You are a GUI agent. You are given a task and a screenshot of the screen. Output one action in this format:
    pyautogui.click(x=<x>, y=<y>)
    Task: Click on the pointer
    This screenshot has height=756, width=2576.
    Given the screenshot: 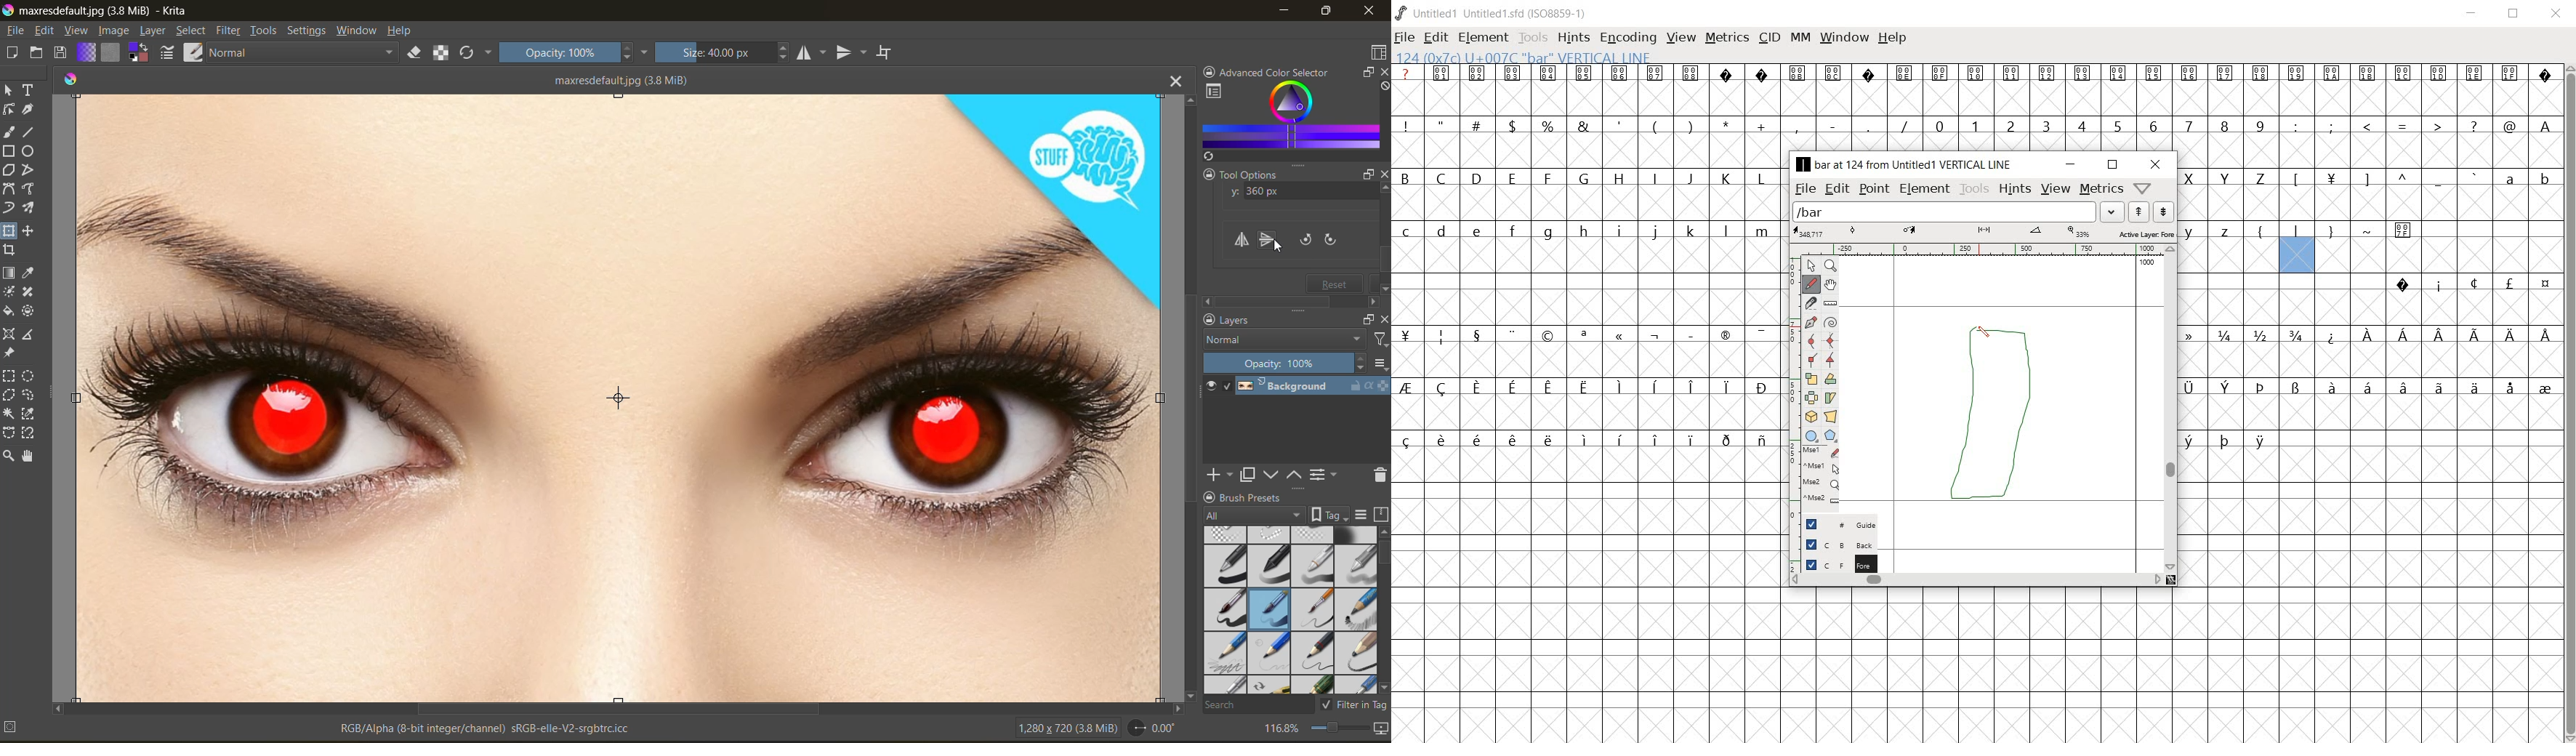 What is the action you would take?
    pyautogui.click(x=1809, y=266)
    